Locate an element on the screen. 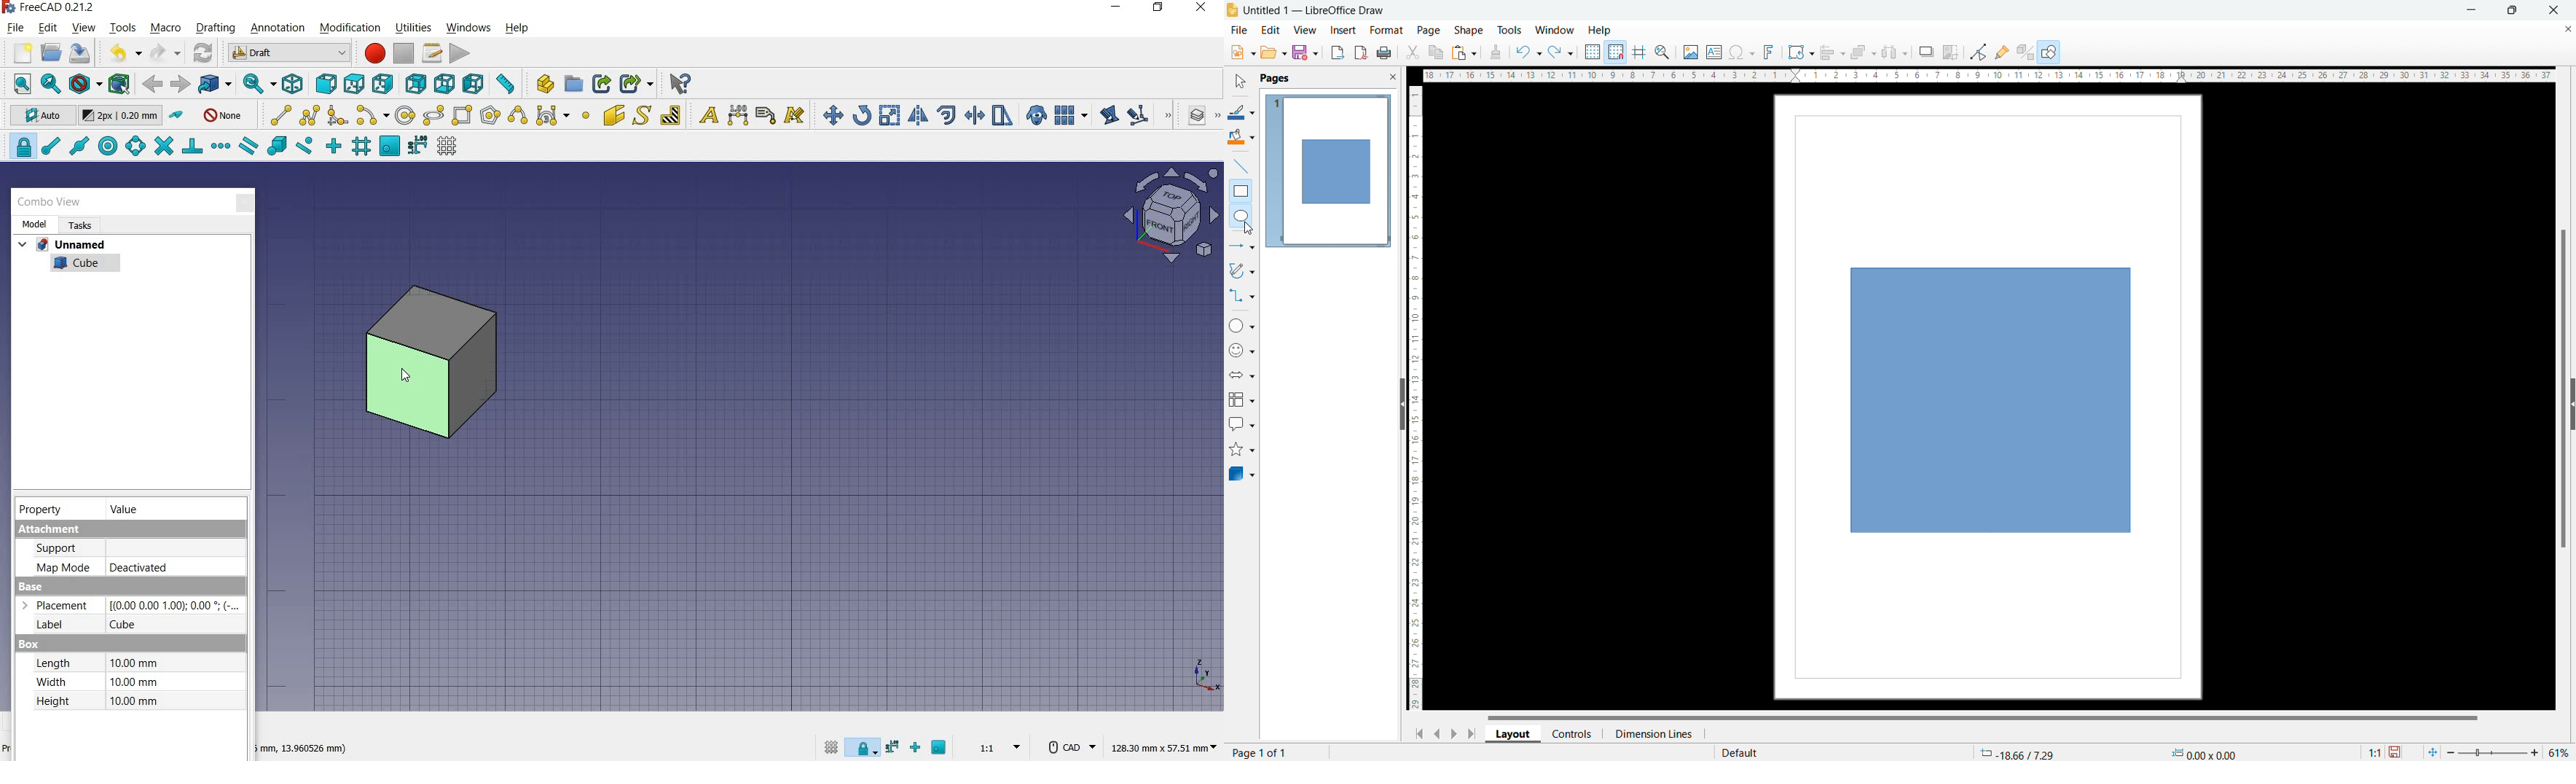 The image size is (2576, 784). stop macro recording is located at coordinates (401, 55).